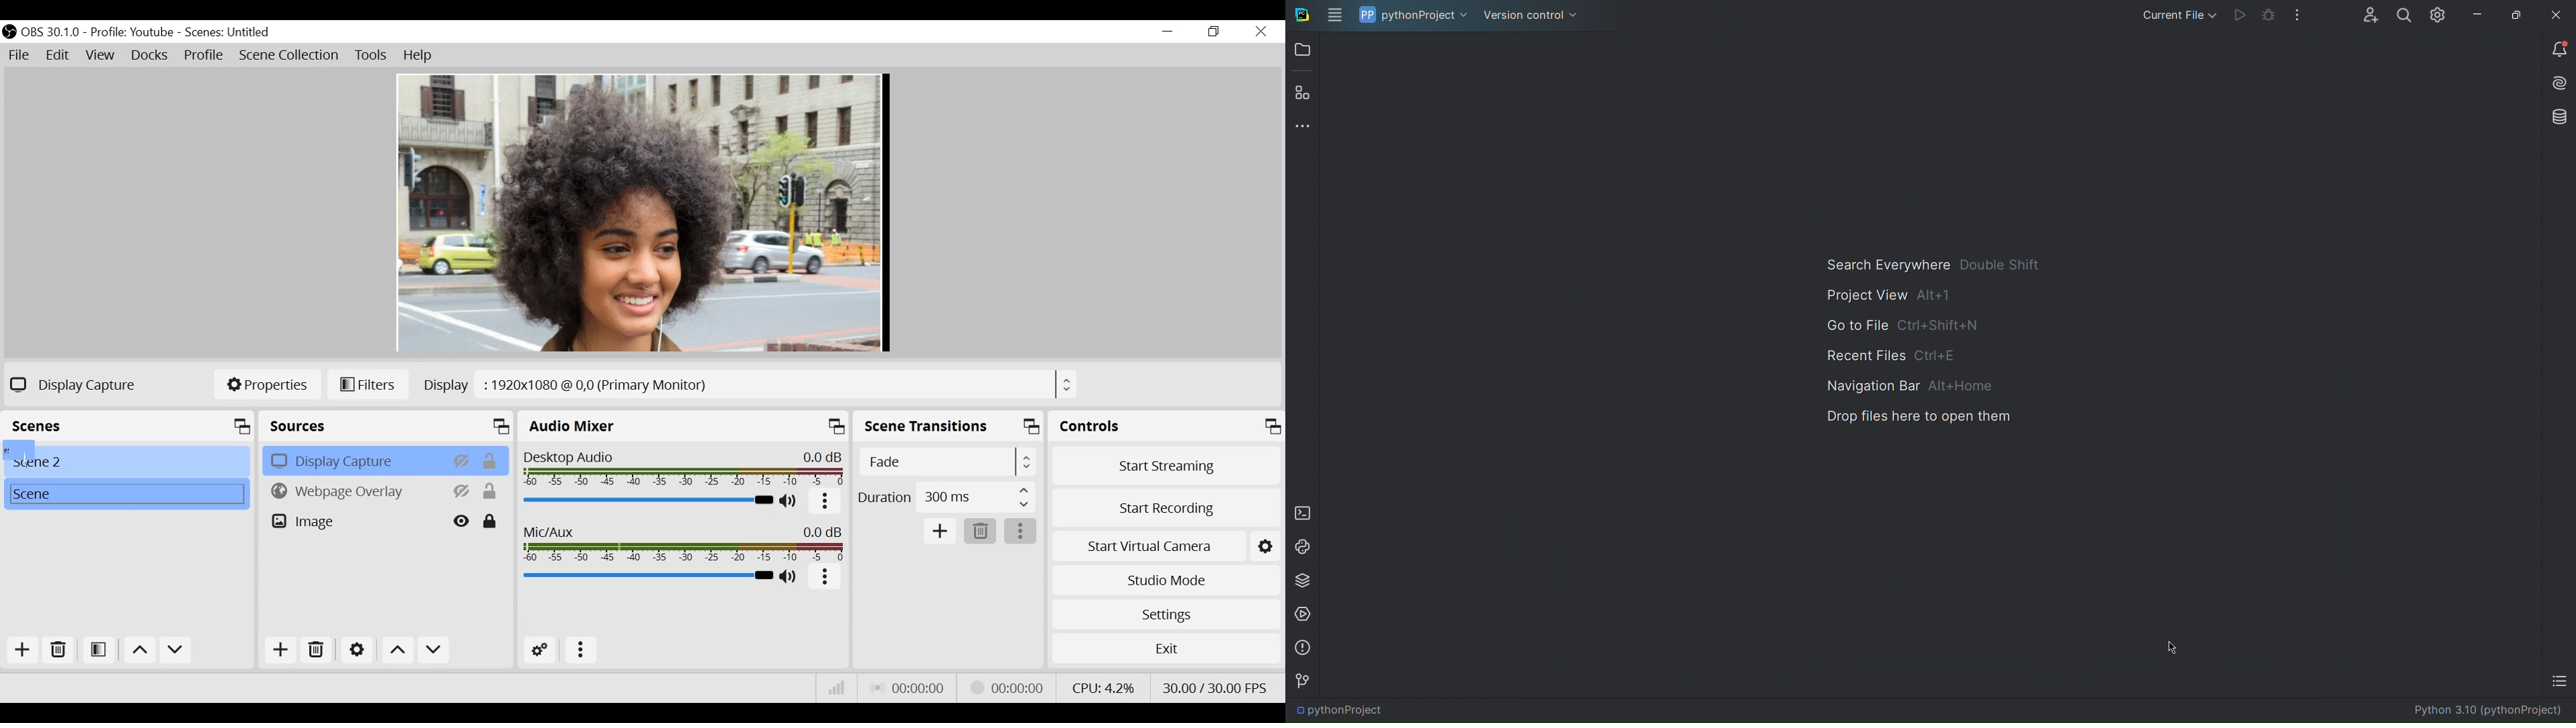 The image size is (2576, 728). What do you see at coordinates (356, 649) in the screenshot?
I see `Settings` at bounding box center [356, 649].